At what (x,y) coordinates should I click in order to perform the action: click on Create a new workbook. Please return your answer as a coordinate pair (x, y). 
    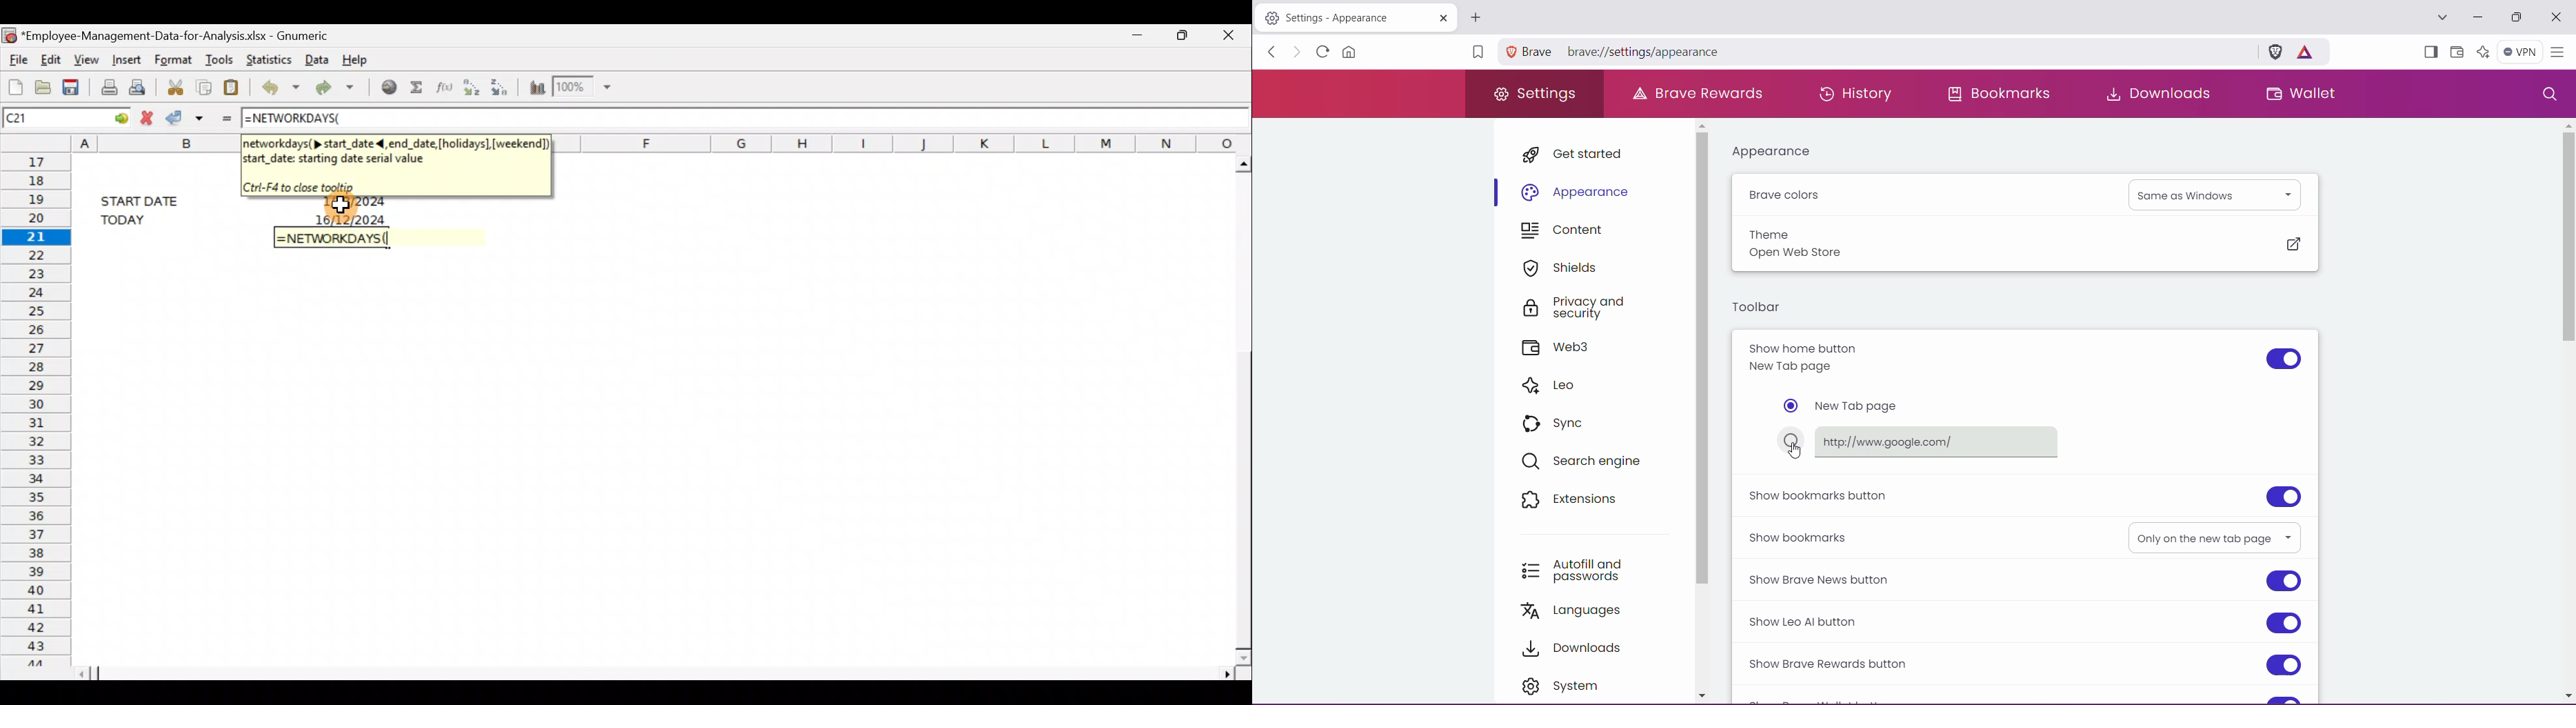
    Looking at the image, I should click on (13, 84).